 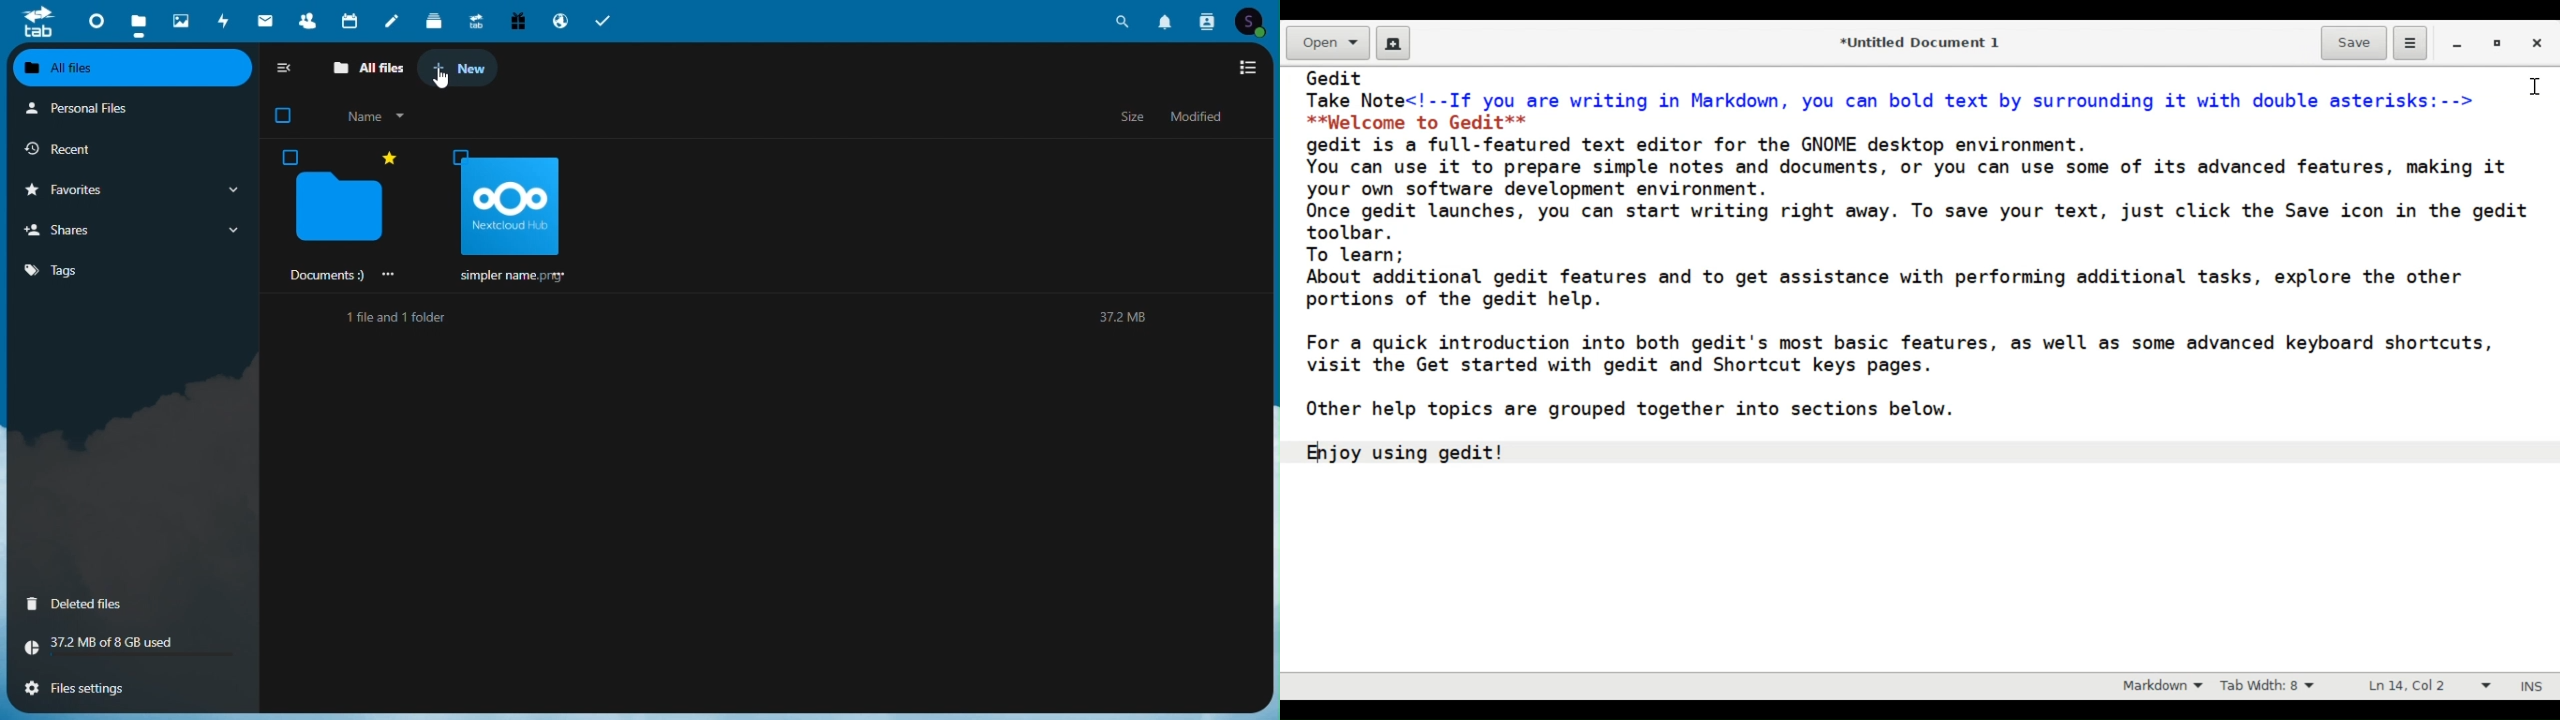 What do you see at coordinates (141, 19) in the screenshot?
I see `Files` at bounding box center [141, 19].